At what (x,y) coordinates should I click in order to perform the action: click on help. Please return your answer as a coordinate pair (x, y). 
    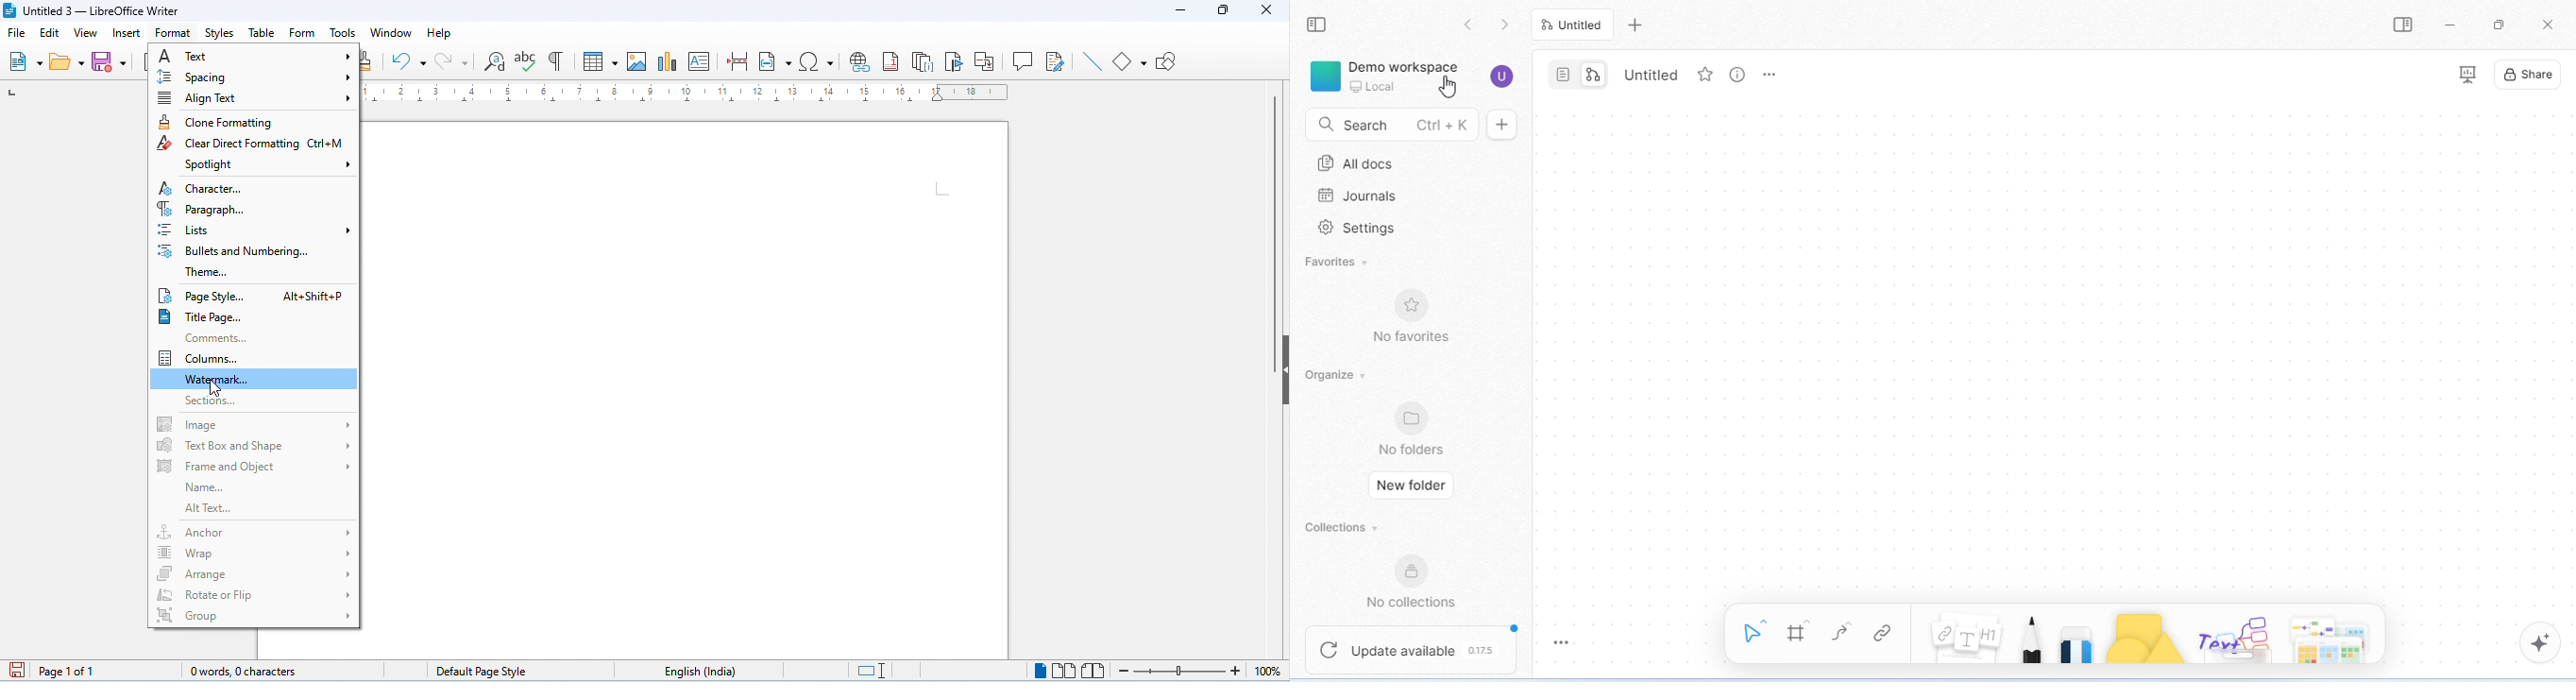
    Looking at the image, I should click on (439, 34).